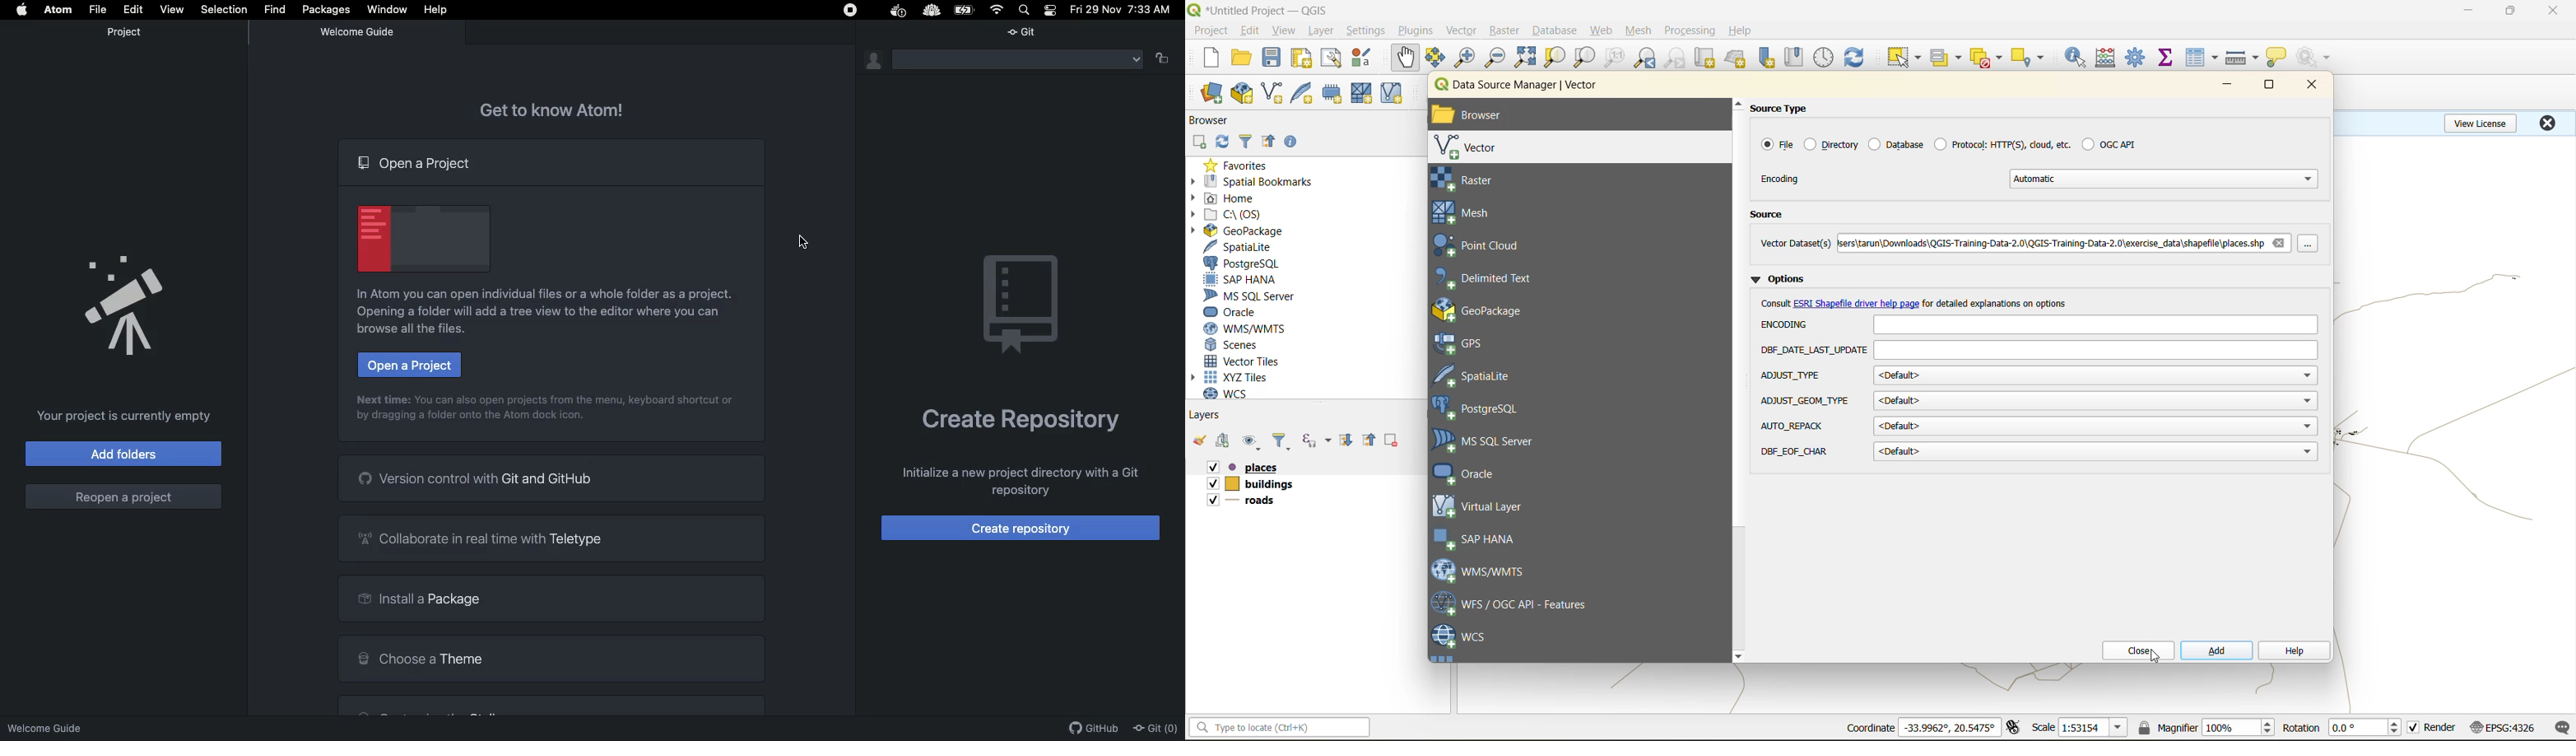  I want to click on zoom last, so click(1645, 58).